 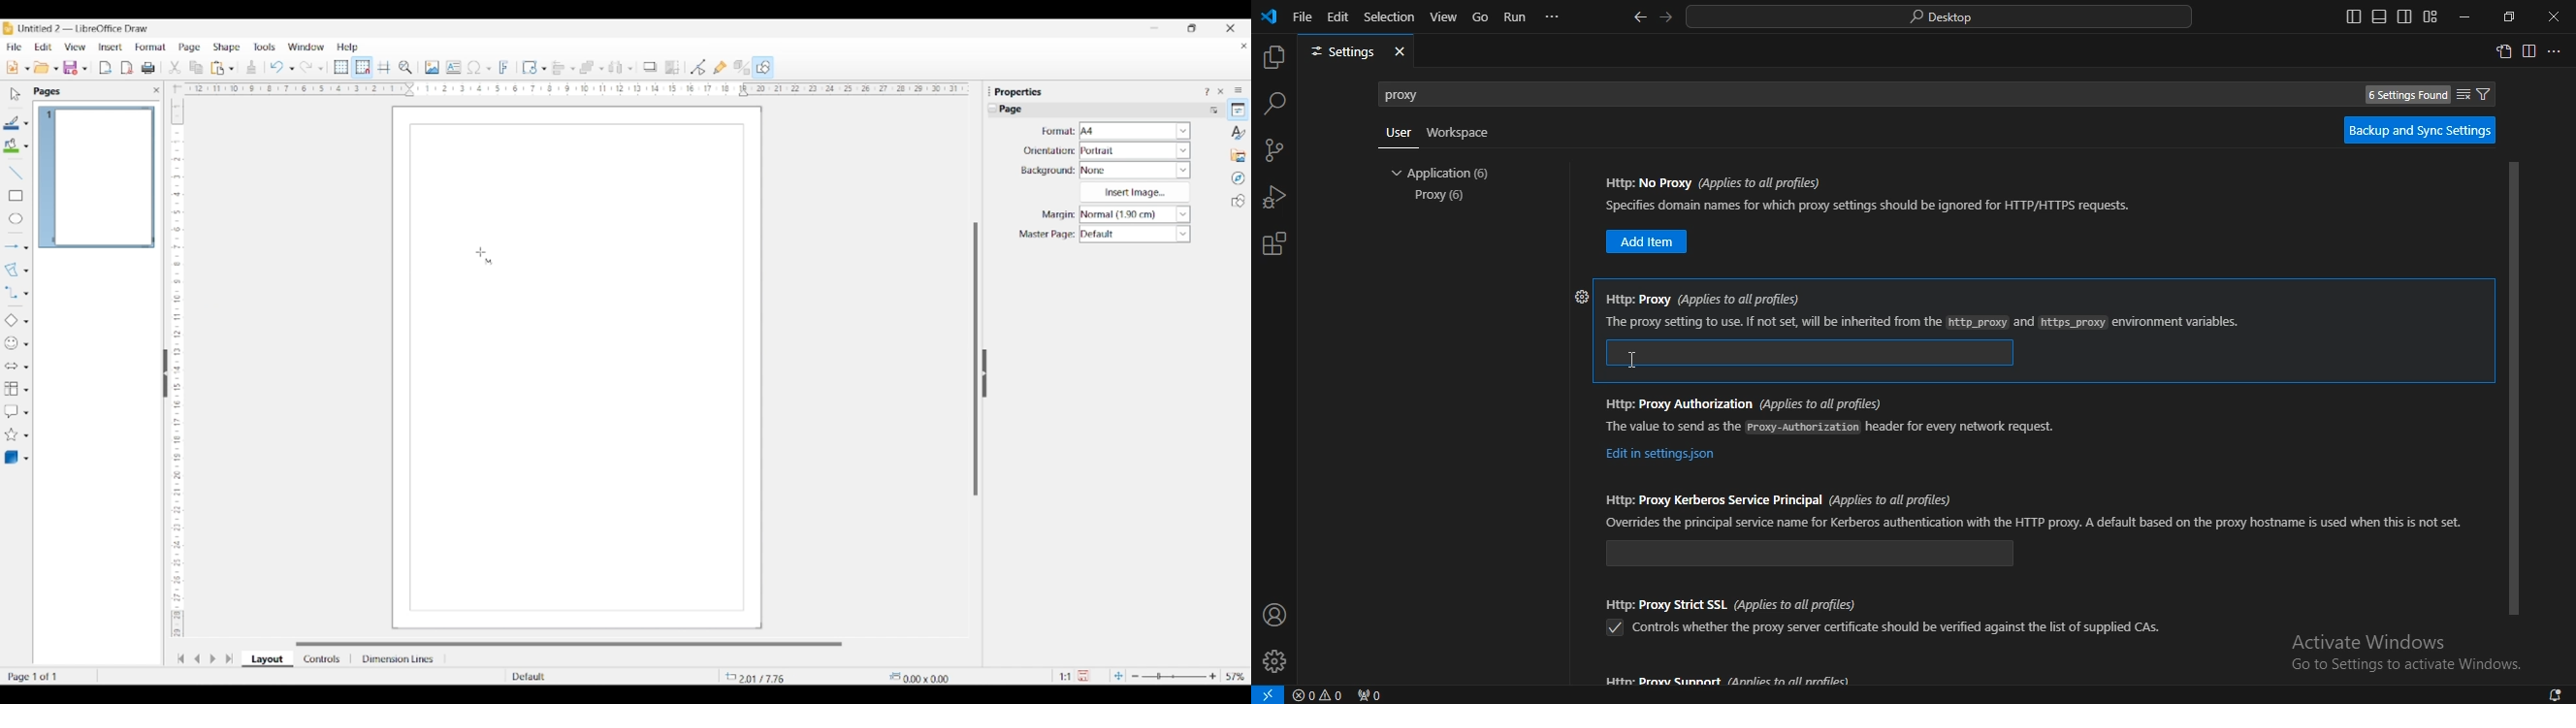 What do you see at coordinates (267, 659) in the screenshot?
I see `Layout selected` at bounding box center [267, 659].